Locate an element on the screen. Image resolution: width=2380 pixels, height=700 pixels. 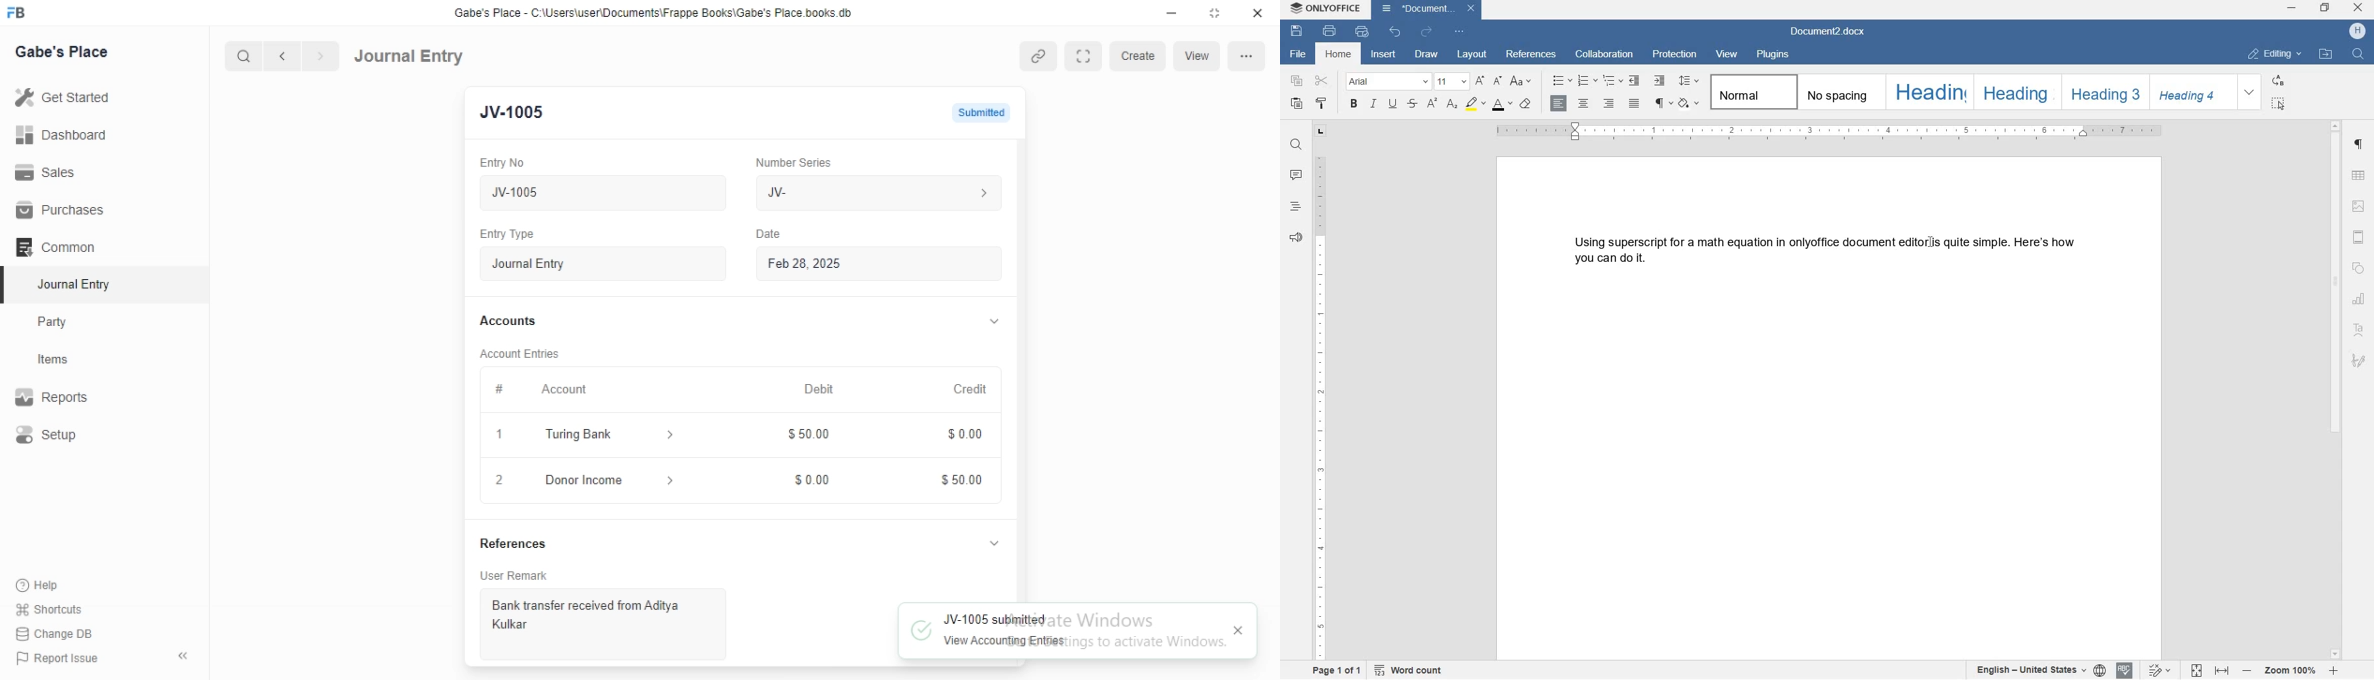
minimize is located at coordinates (1170, 16).